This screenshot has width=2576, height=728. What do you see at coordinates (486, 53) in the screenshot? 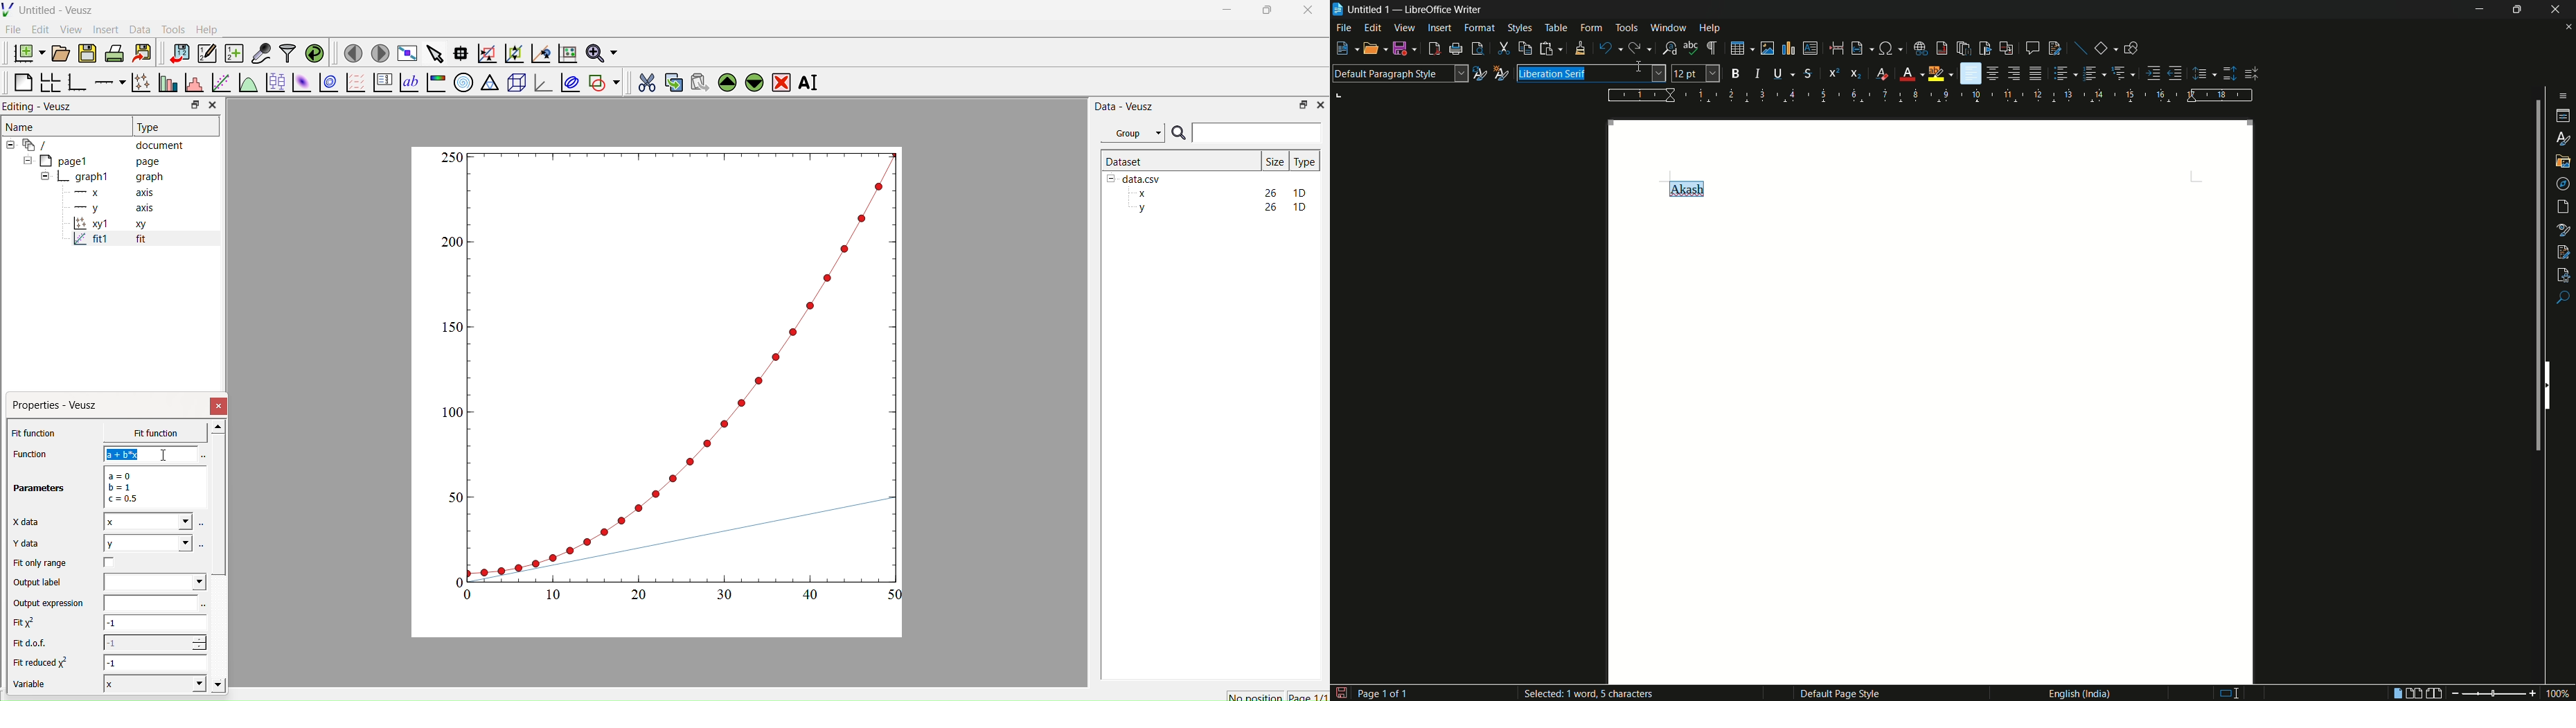
I see `Zoom graph axes` at bounding box center [486, 53].